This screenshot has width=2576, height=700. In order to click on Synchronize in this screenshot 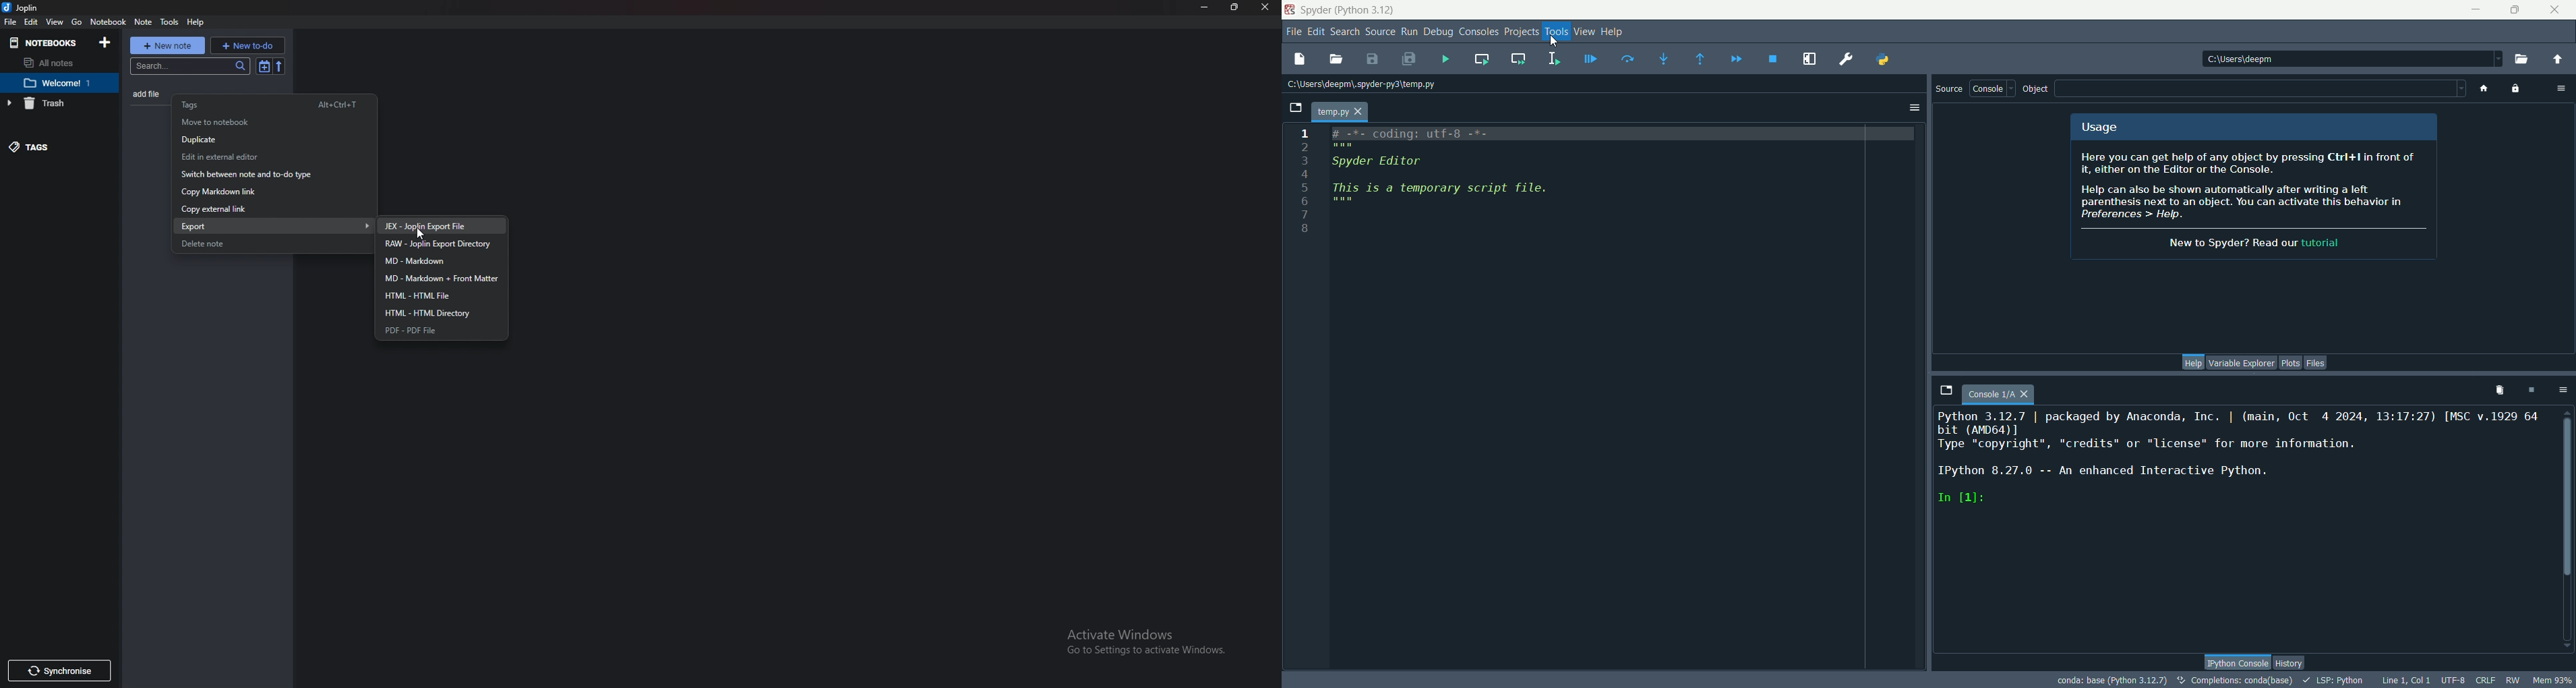, I will do `click(60, 671)`.